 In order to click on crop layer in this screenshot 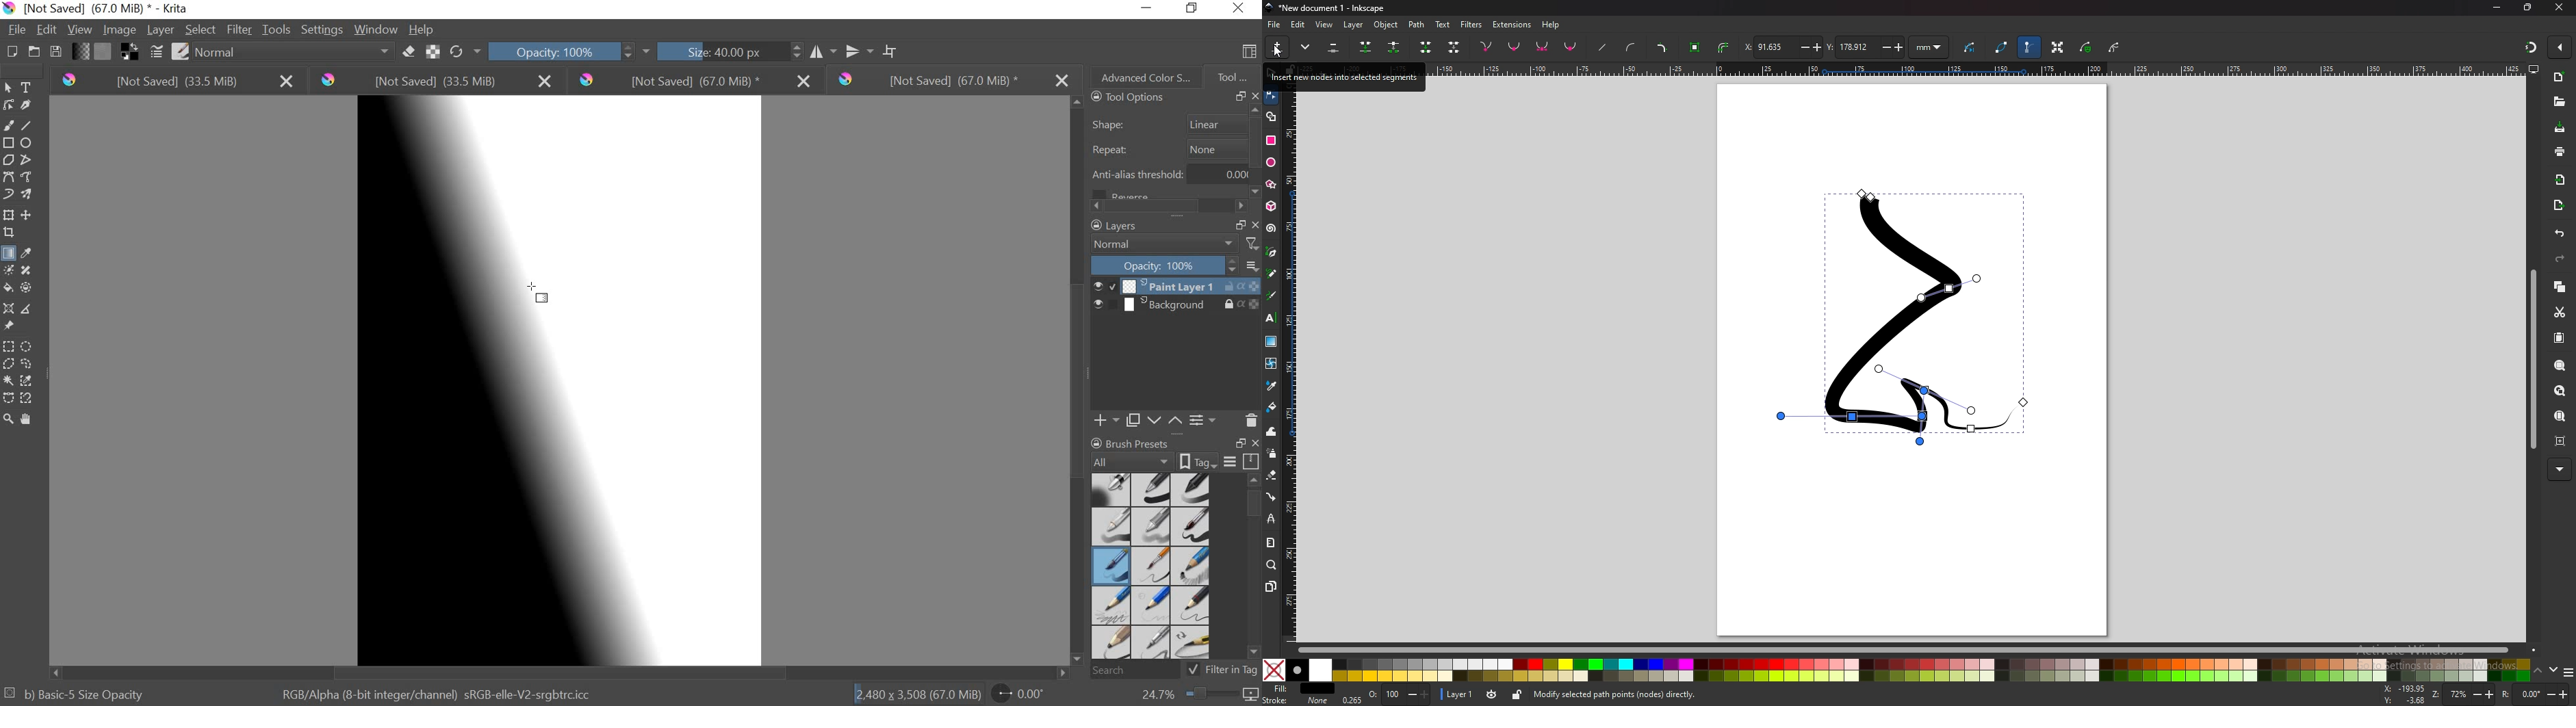, I will do `click(11, 234)`.